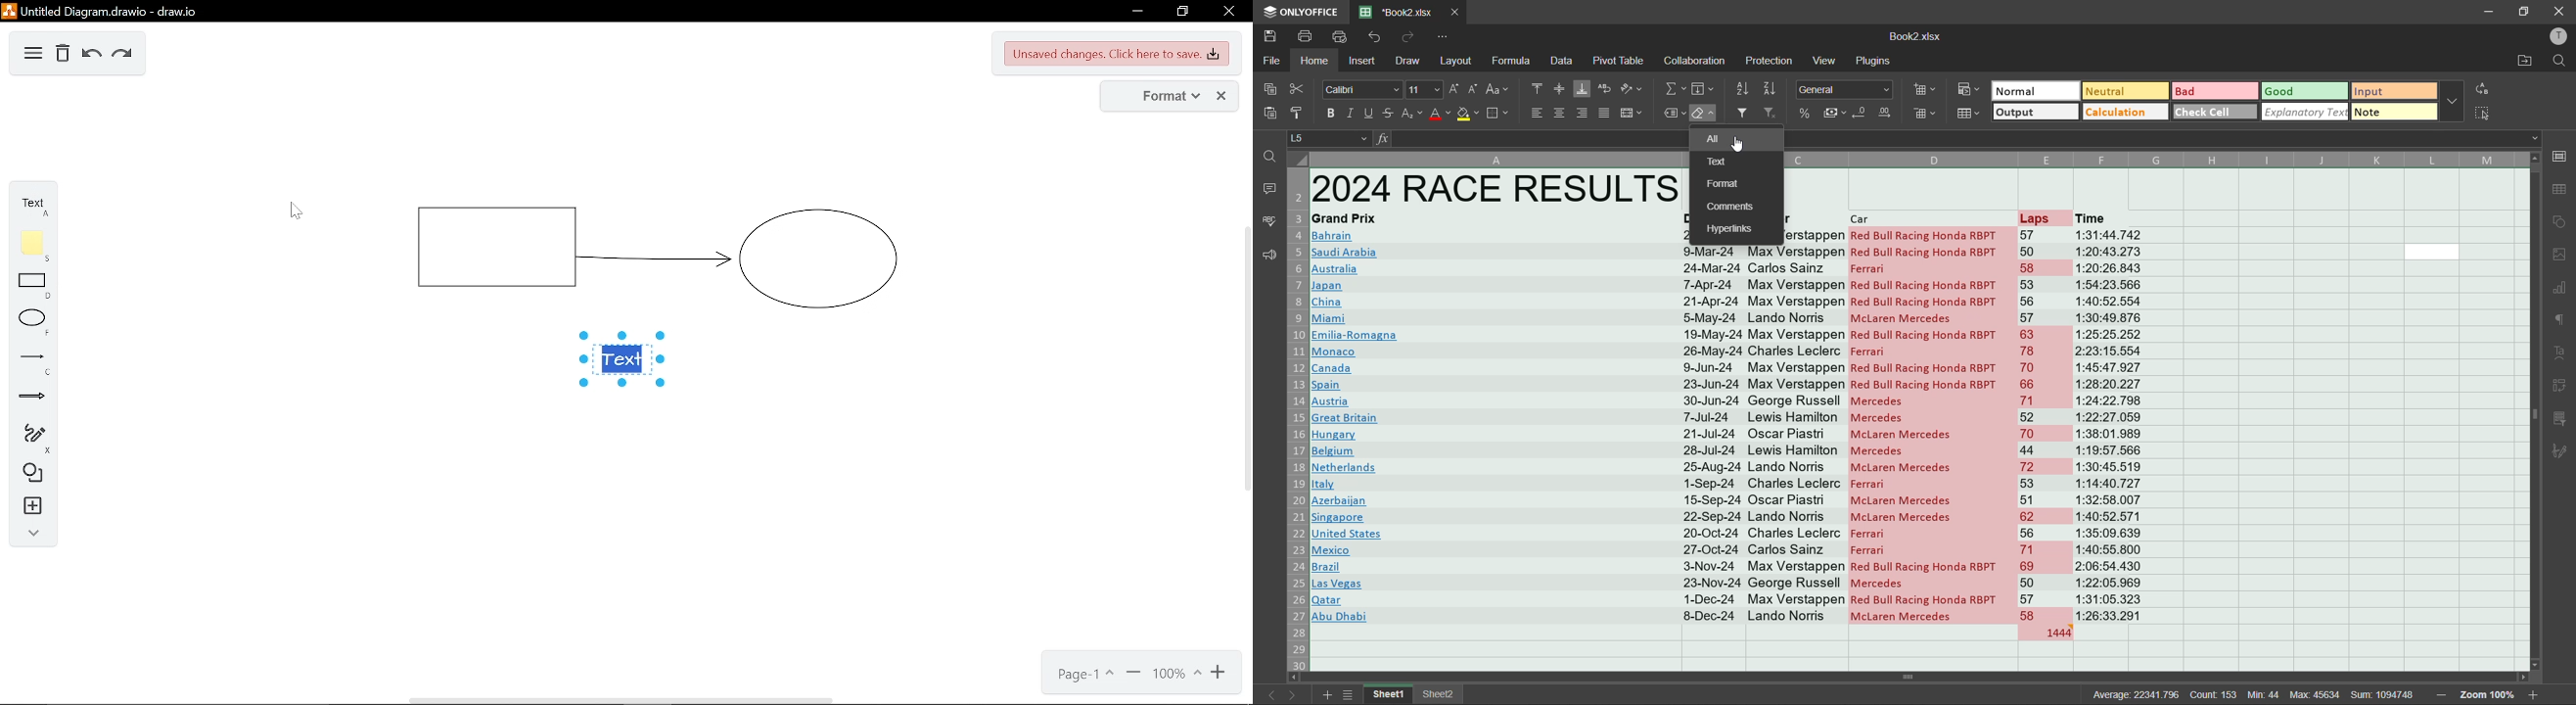 This screenshot has width=2576, height=728. Describe the element at coordinates (1318, 62) in the screenshot. I see `home` at that location.